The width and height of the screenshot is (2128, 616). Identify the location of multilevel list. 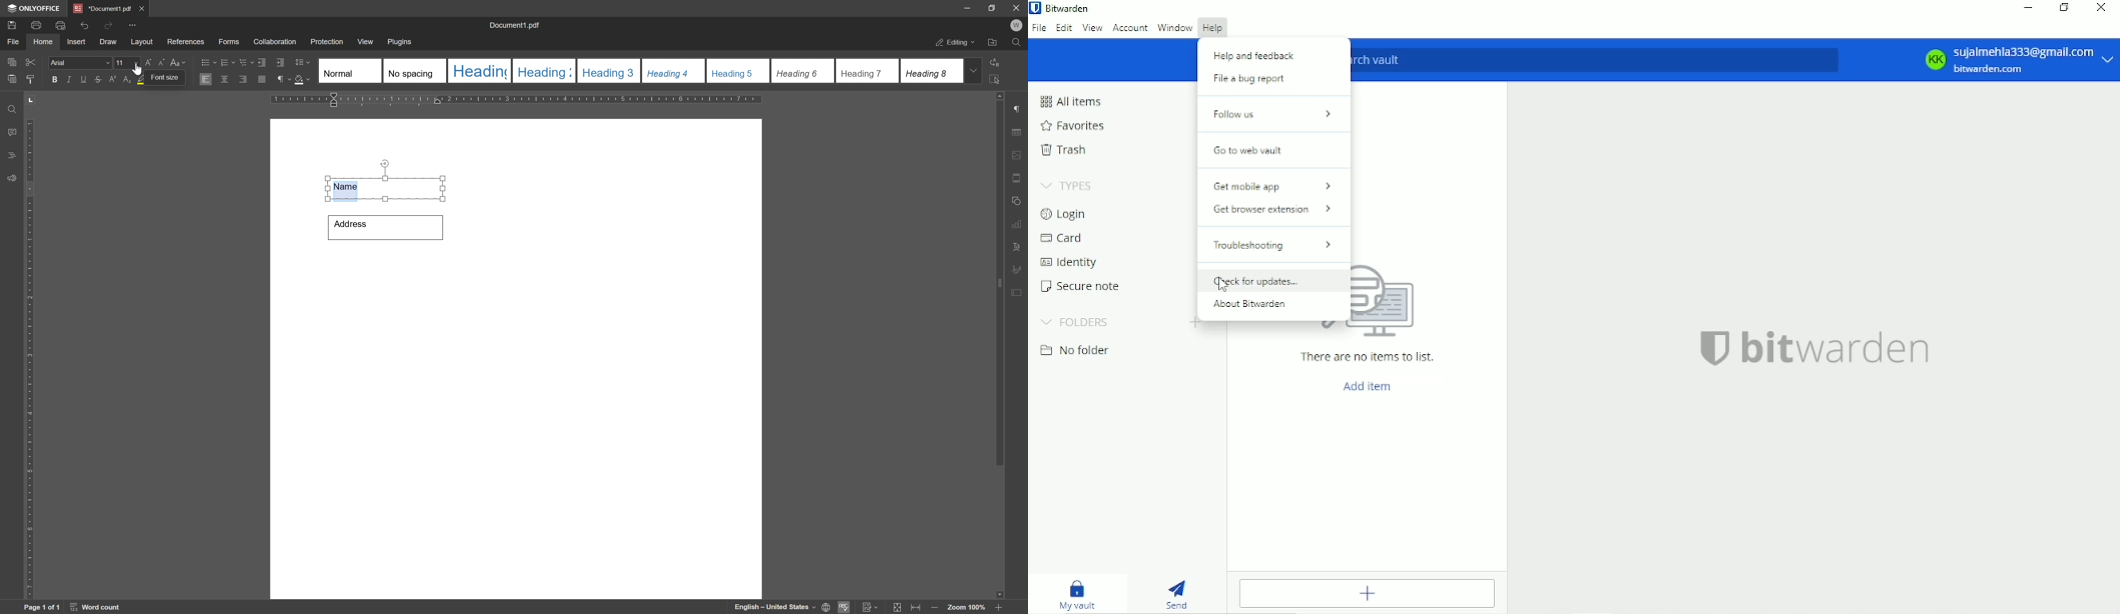
(246, 62).